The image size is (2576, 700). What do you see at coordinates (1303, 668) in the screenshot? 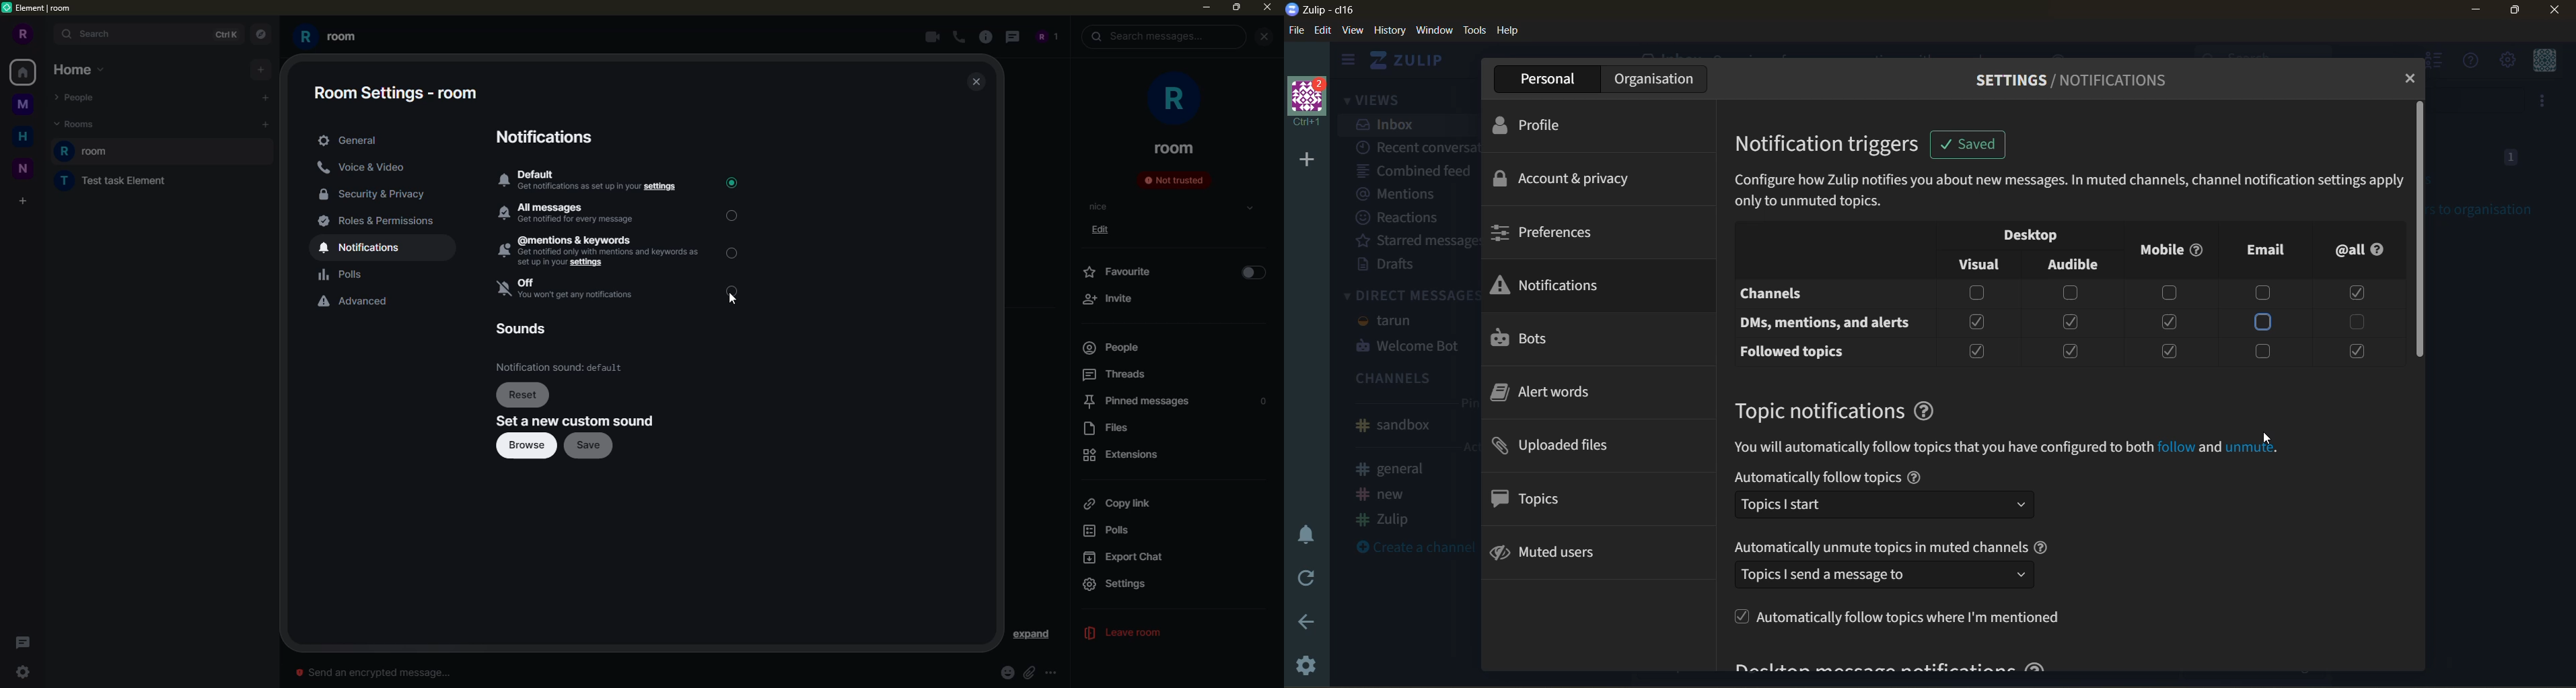
I see `settings` at bounding box center [1303, 668].